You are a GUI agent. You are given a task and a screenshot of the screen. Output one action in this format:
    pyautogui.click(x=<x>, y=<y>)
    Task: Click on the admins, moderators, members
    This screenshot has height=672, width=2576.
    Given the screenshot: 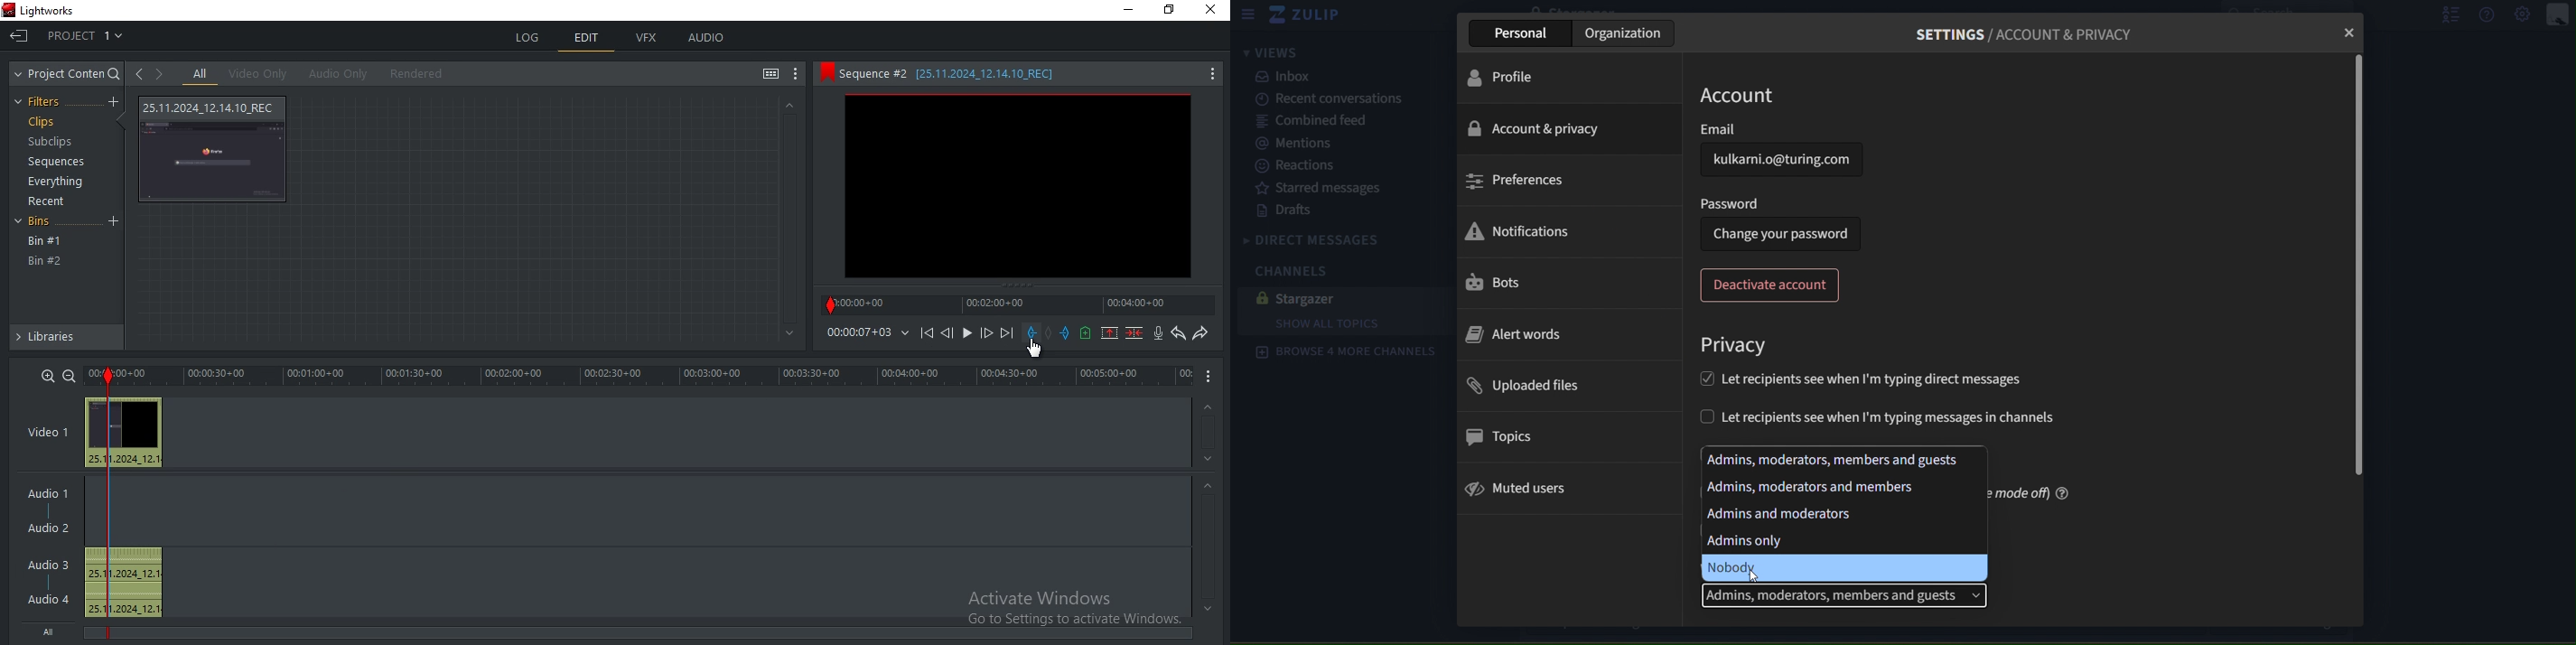 What is the action you would take?
    pyautogui.click(x=1832, y=487)
    